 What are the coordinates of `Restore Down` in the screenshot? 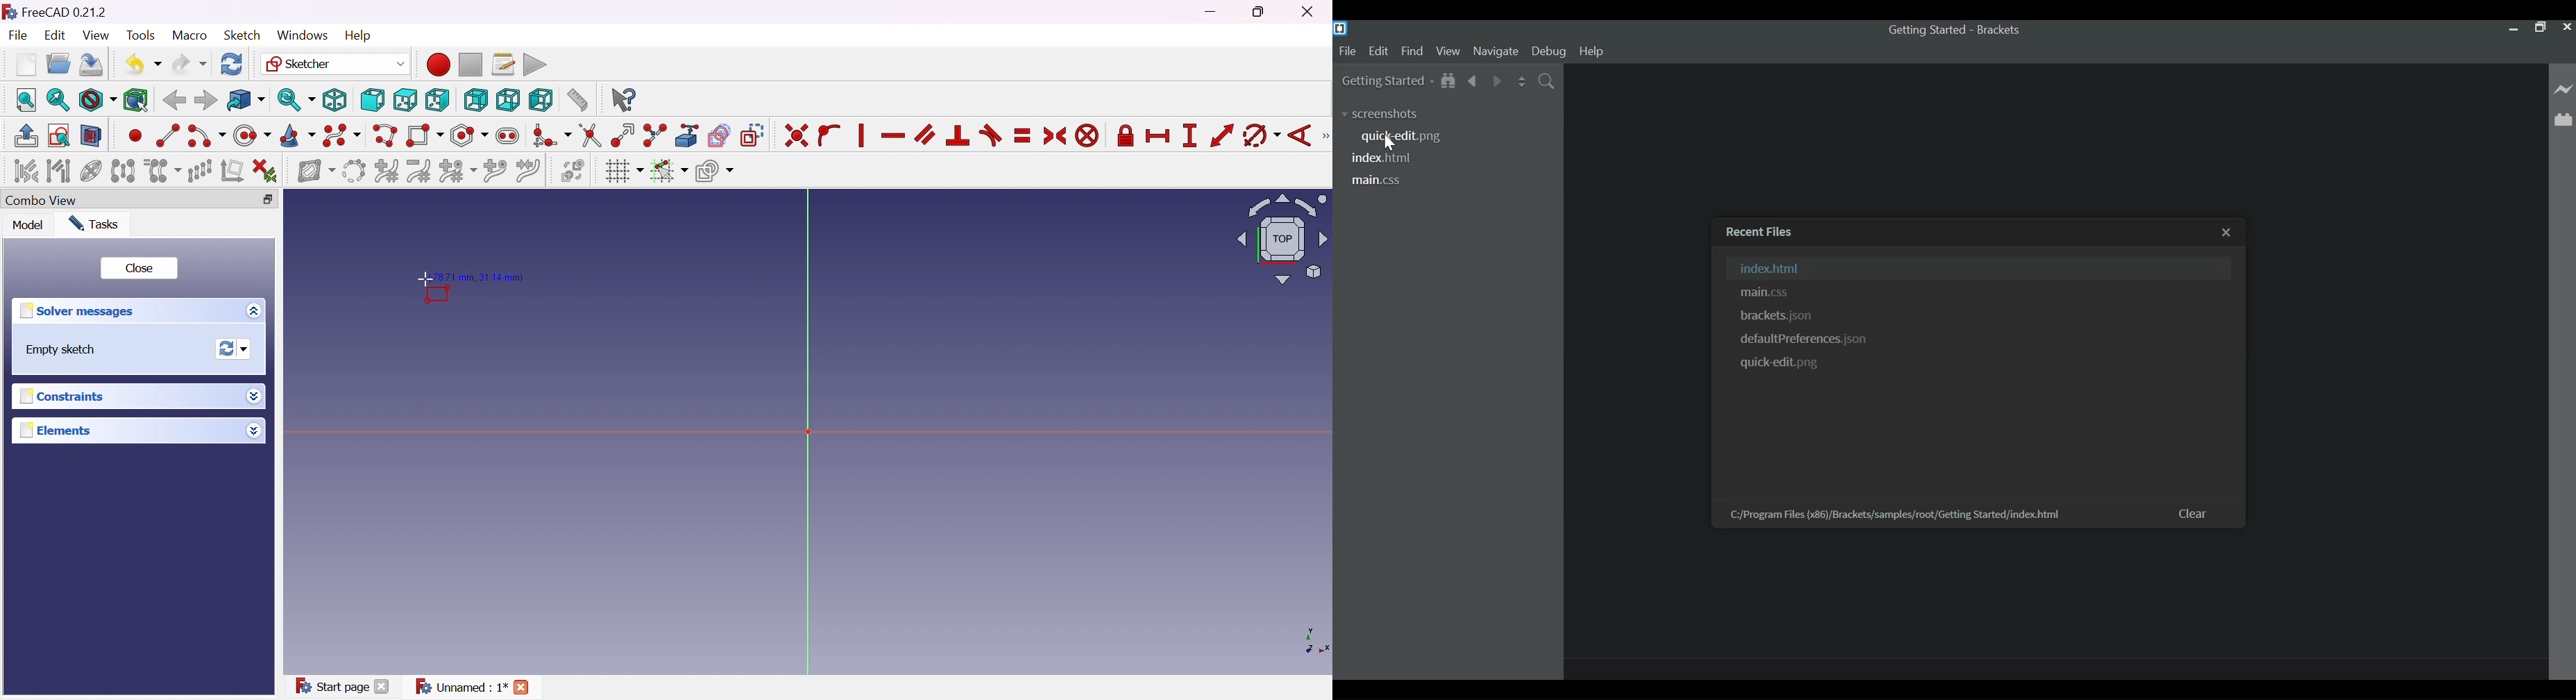 It's located at (1260, 13).